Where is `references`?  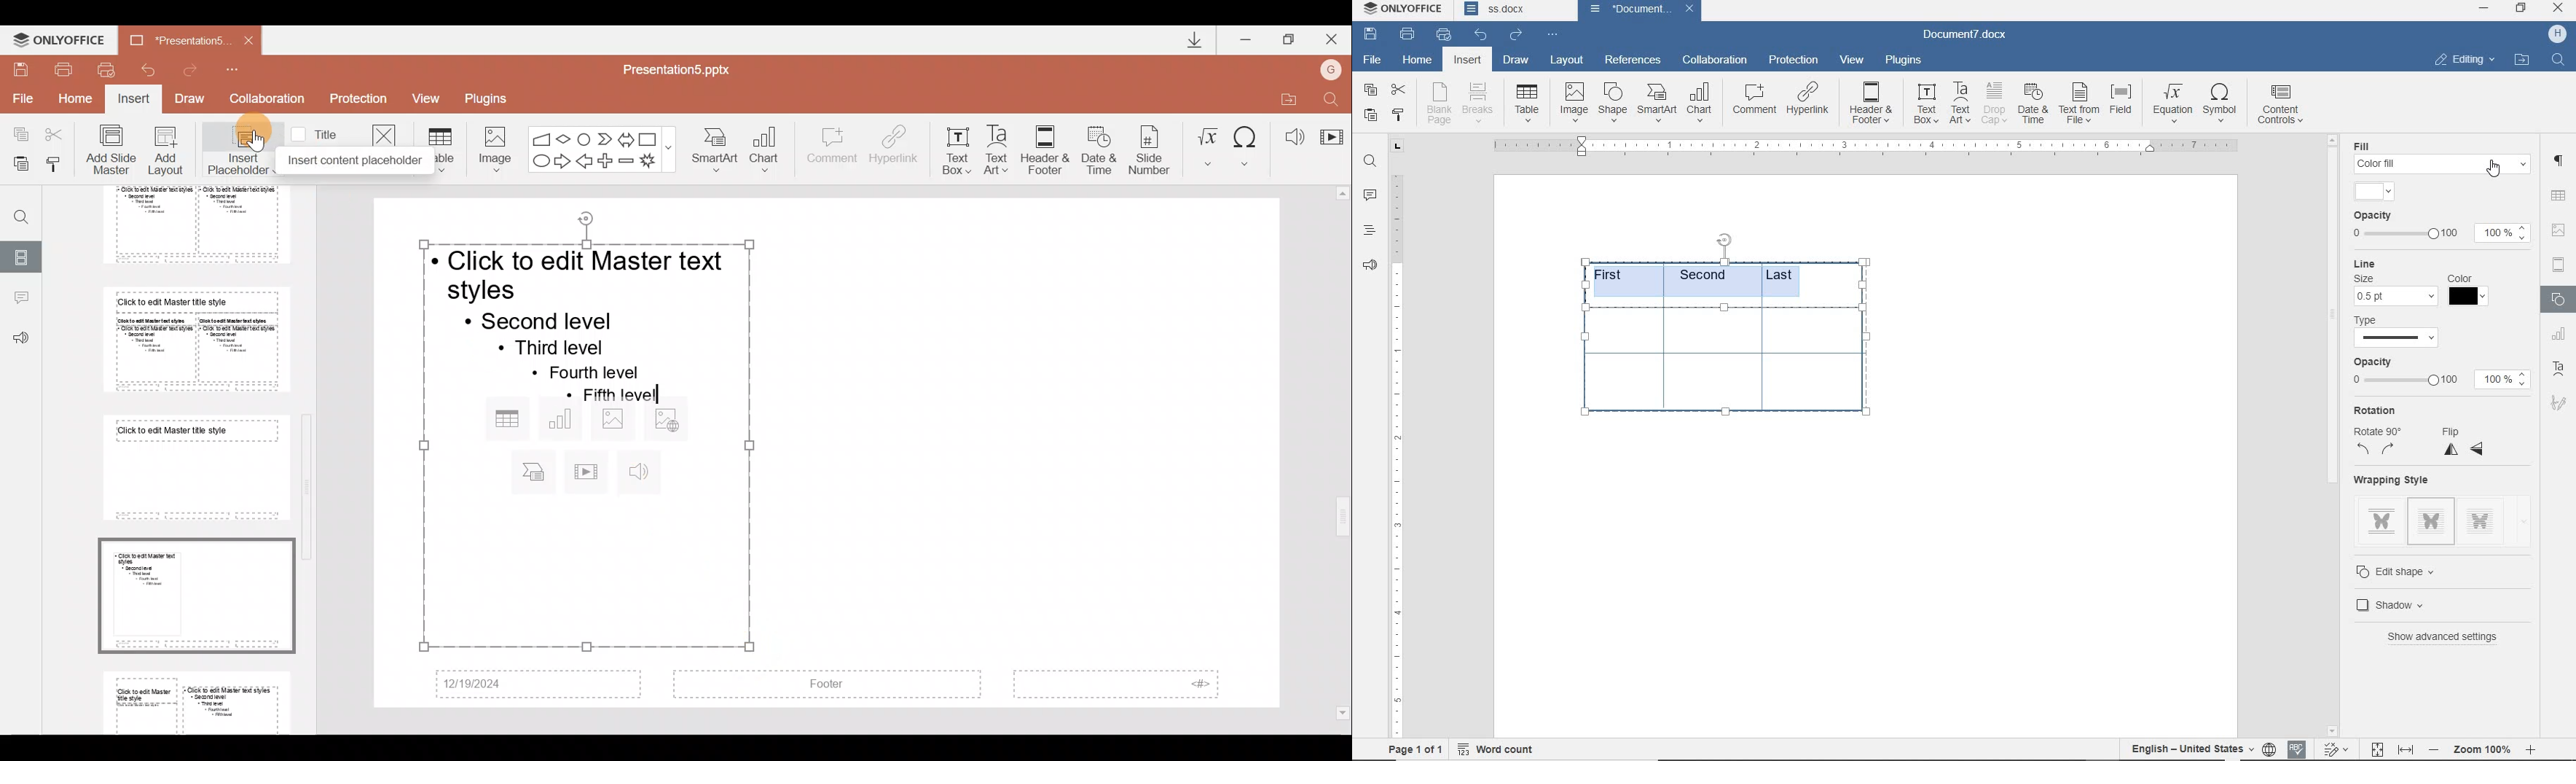 references is located at coordinates (1633, 58).